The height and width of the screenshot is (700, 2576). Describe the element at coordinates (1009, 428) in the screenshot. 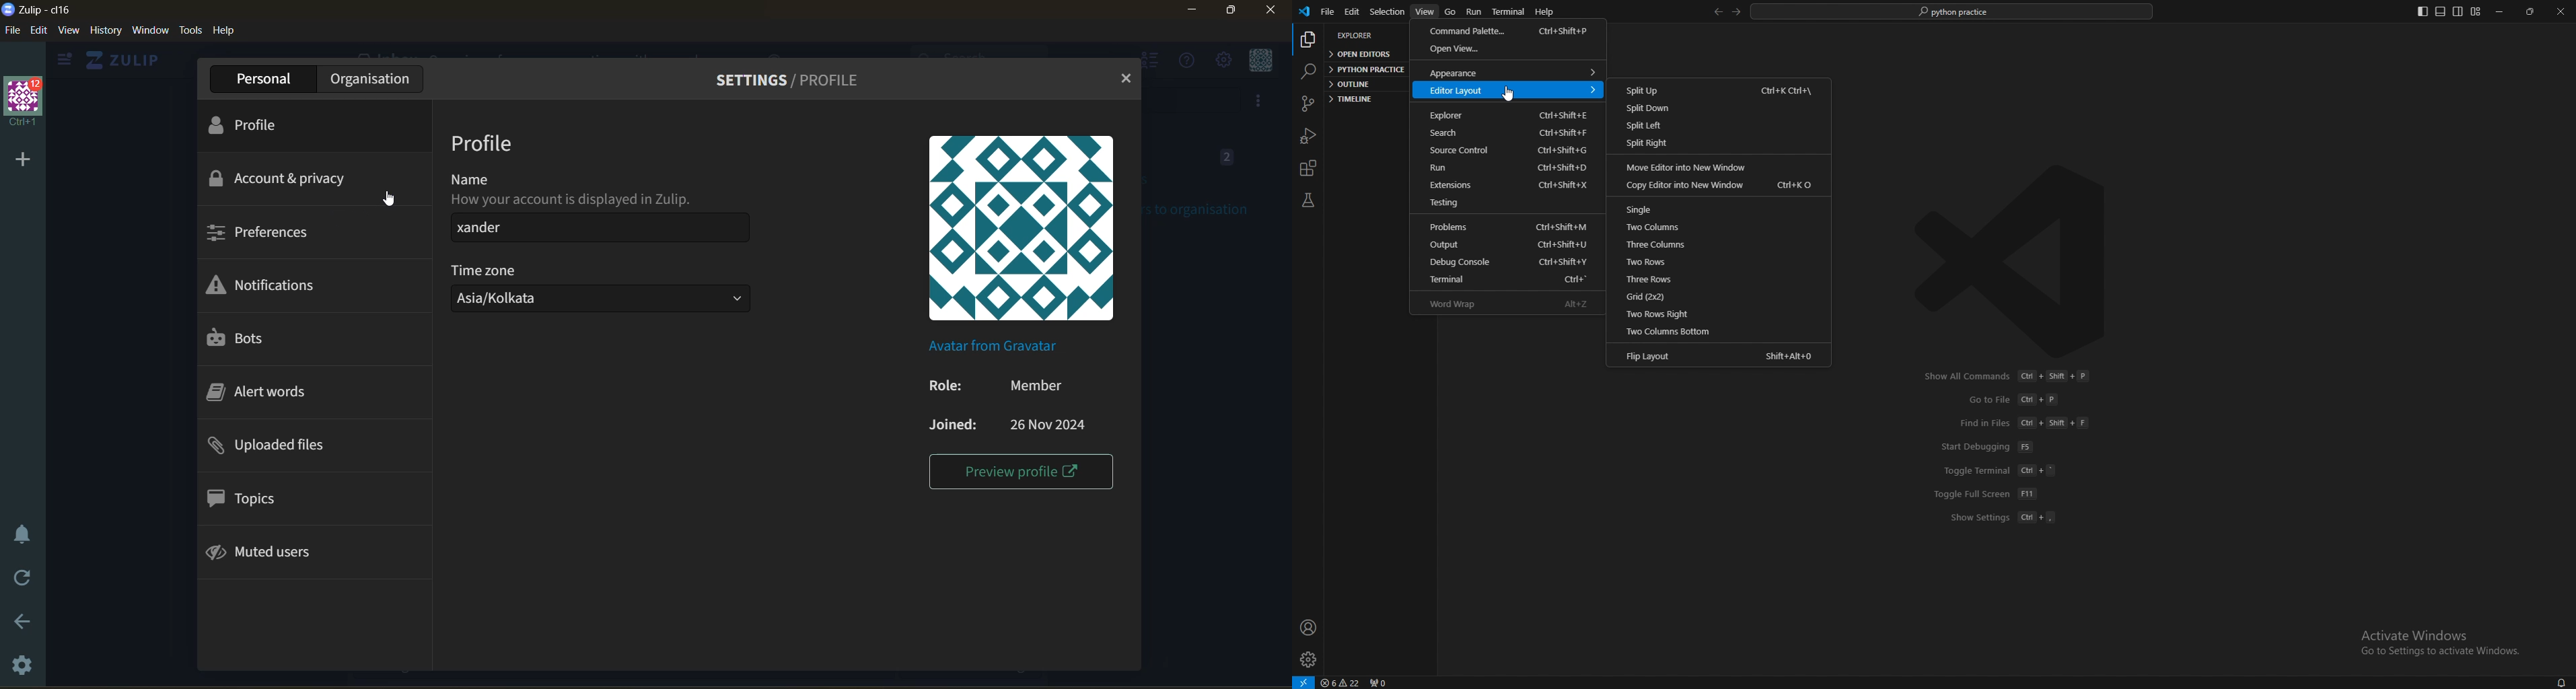

I see `joined: 26 nov 2024` at that location.